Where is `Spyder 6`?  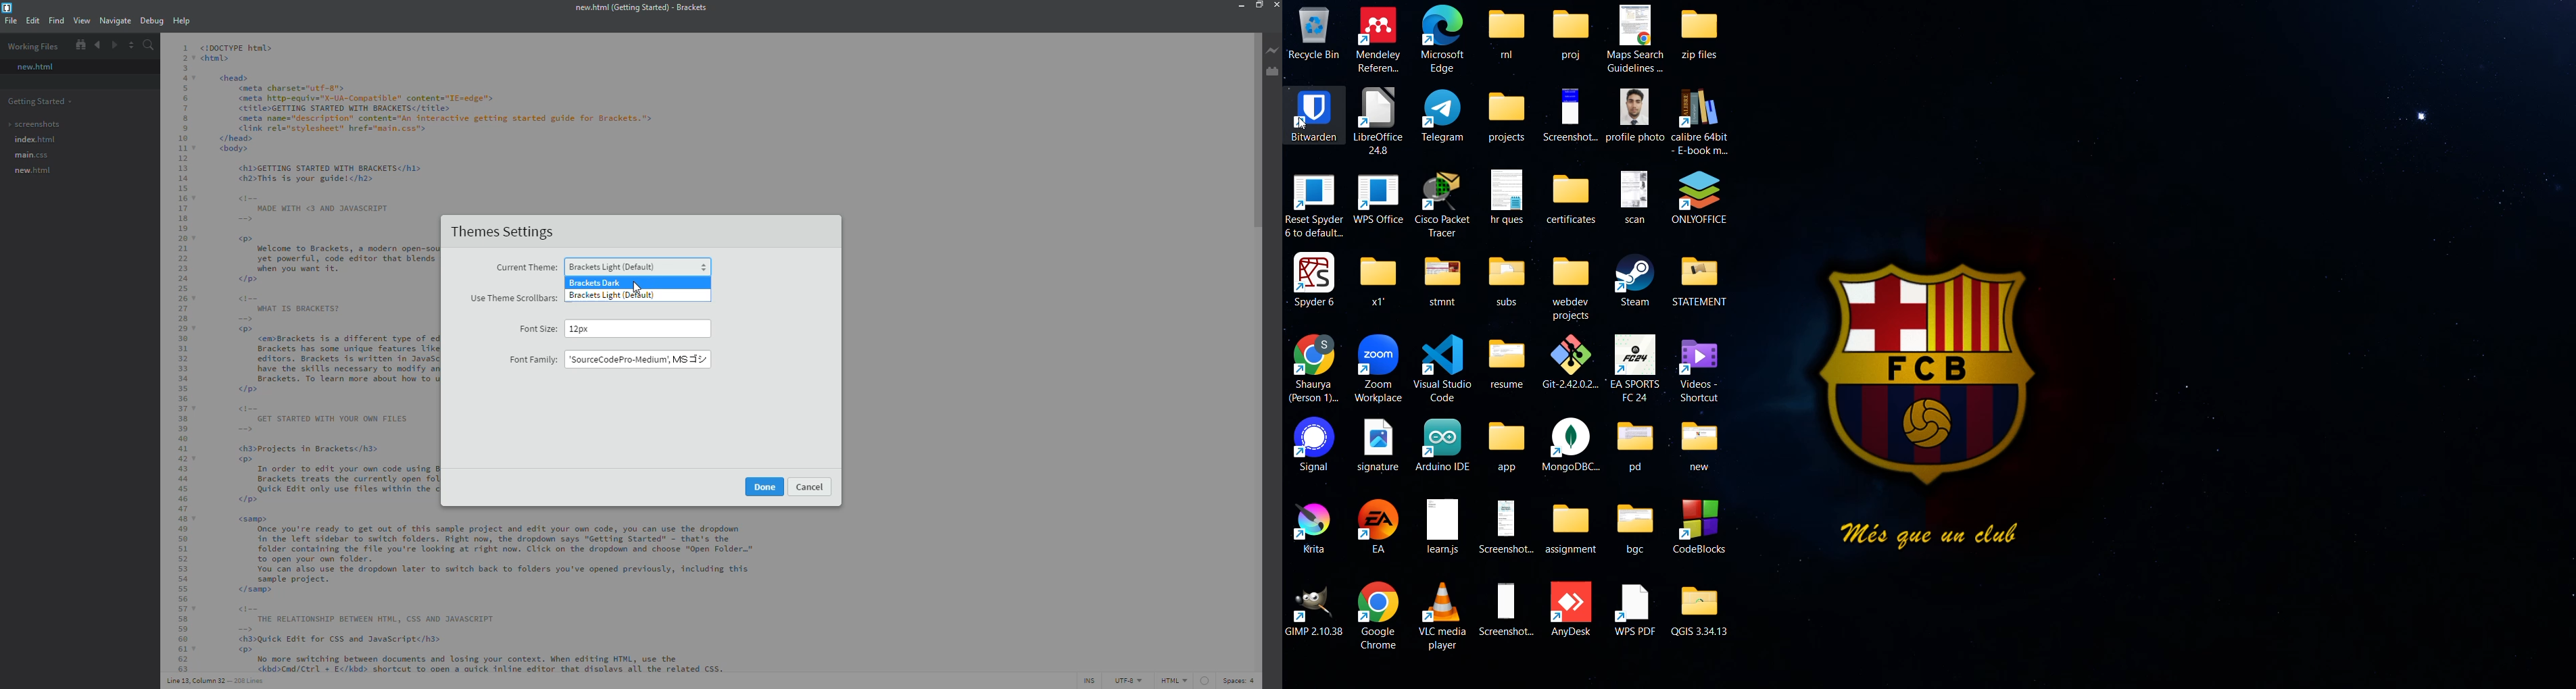 Spyder 6 is located at coordinates (1315, 279).